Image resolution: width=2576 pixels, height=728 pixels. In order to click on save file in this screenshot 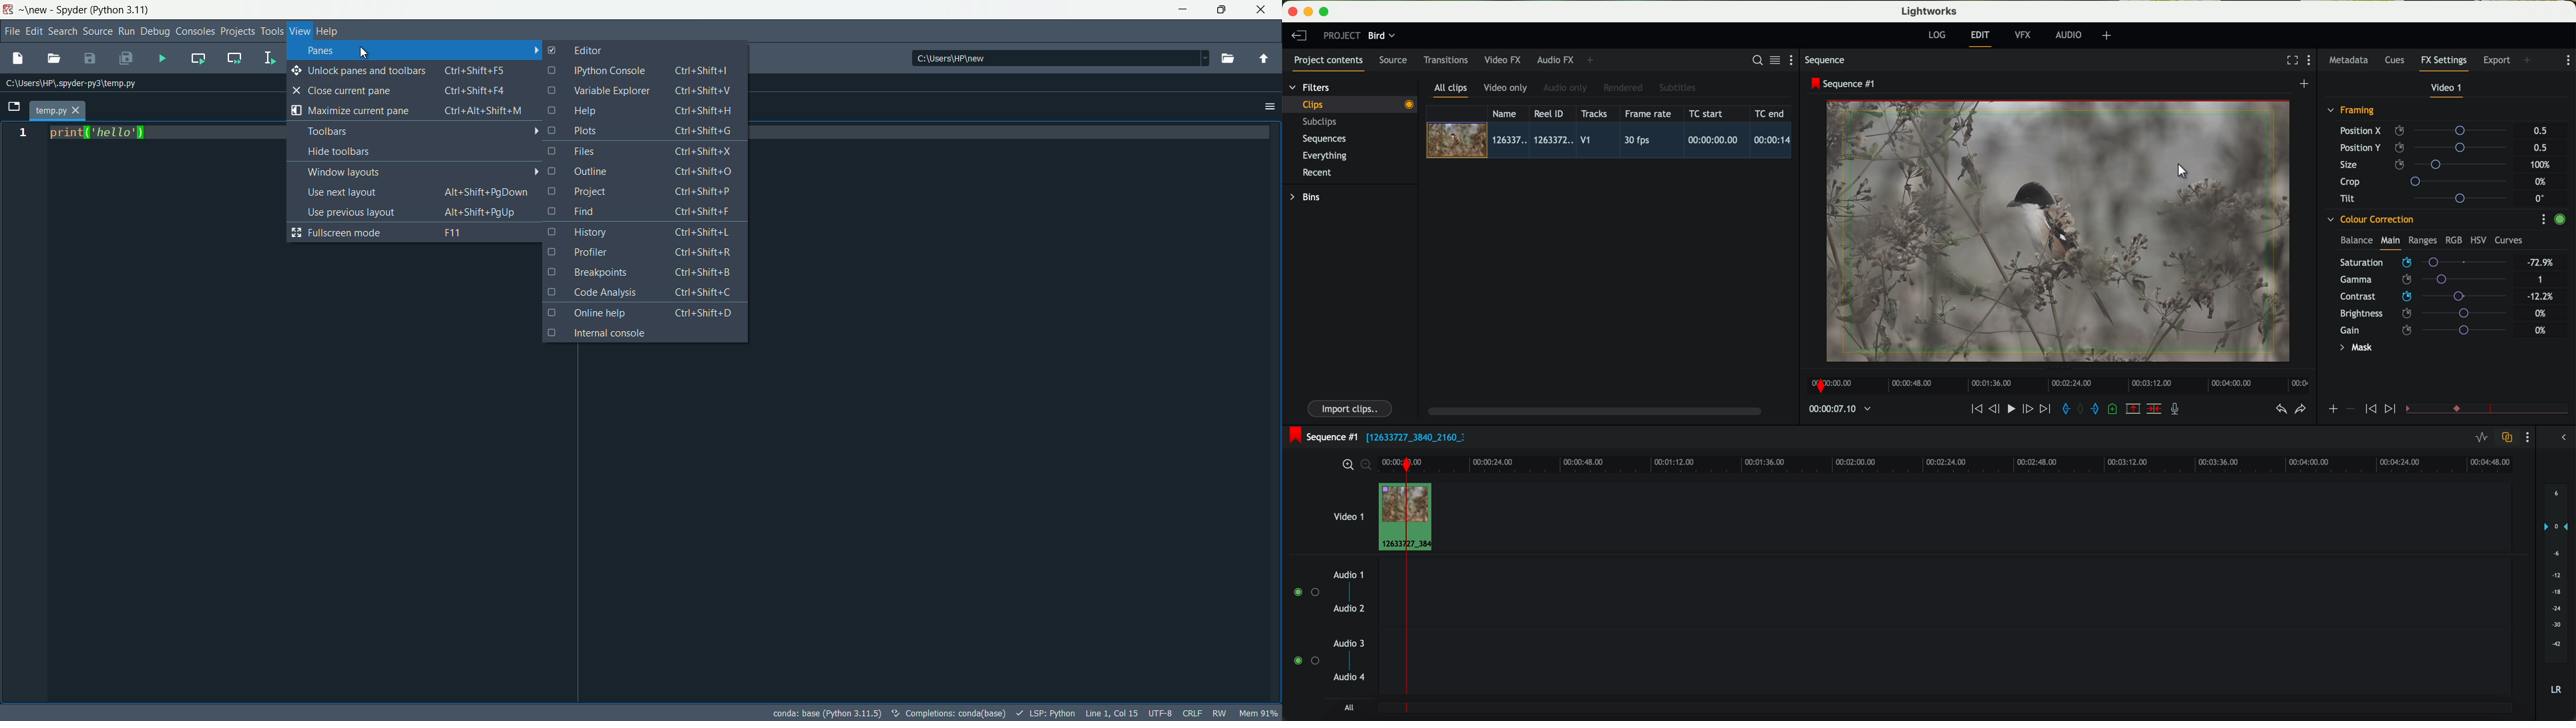, I will do `click(89, 58)`.